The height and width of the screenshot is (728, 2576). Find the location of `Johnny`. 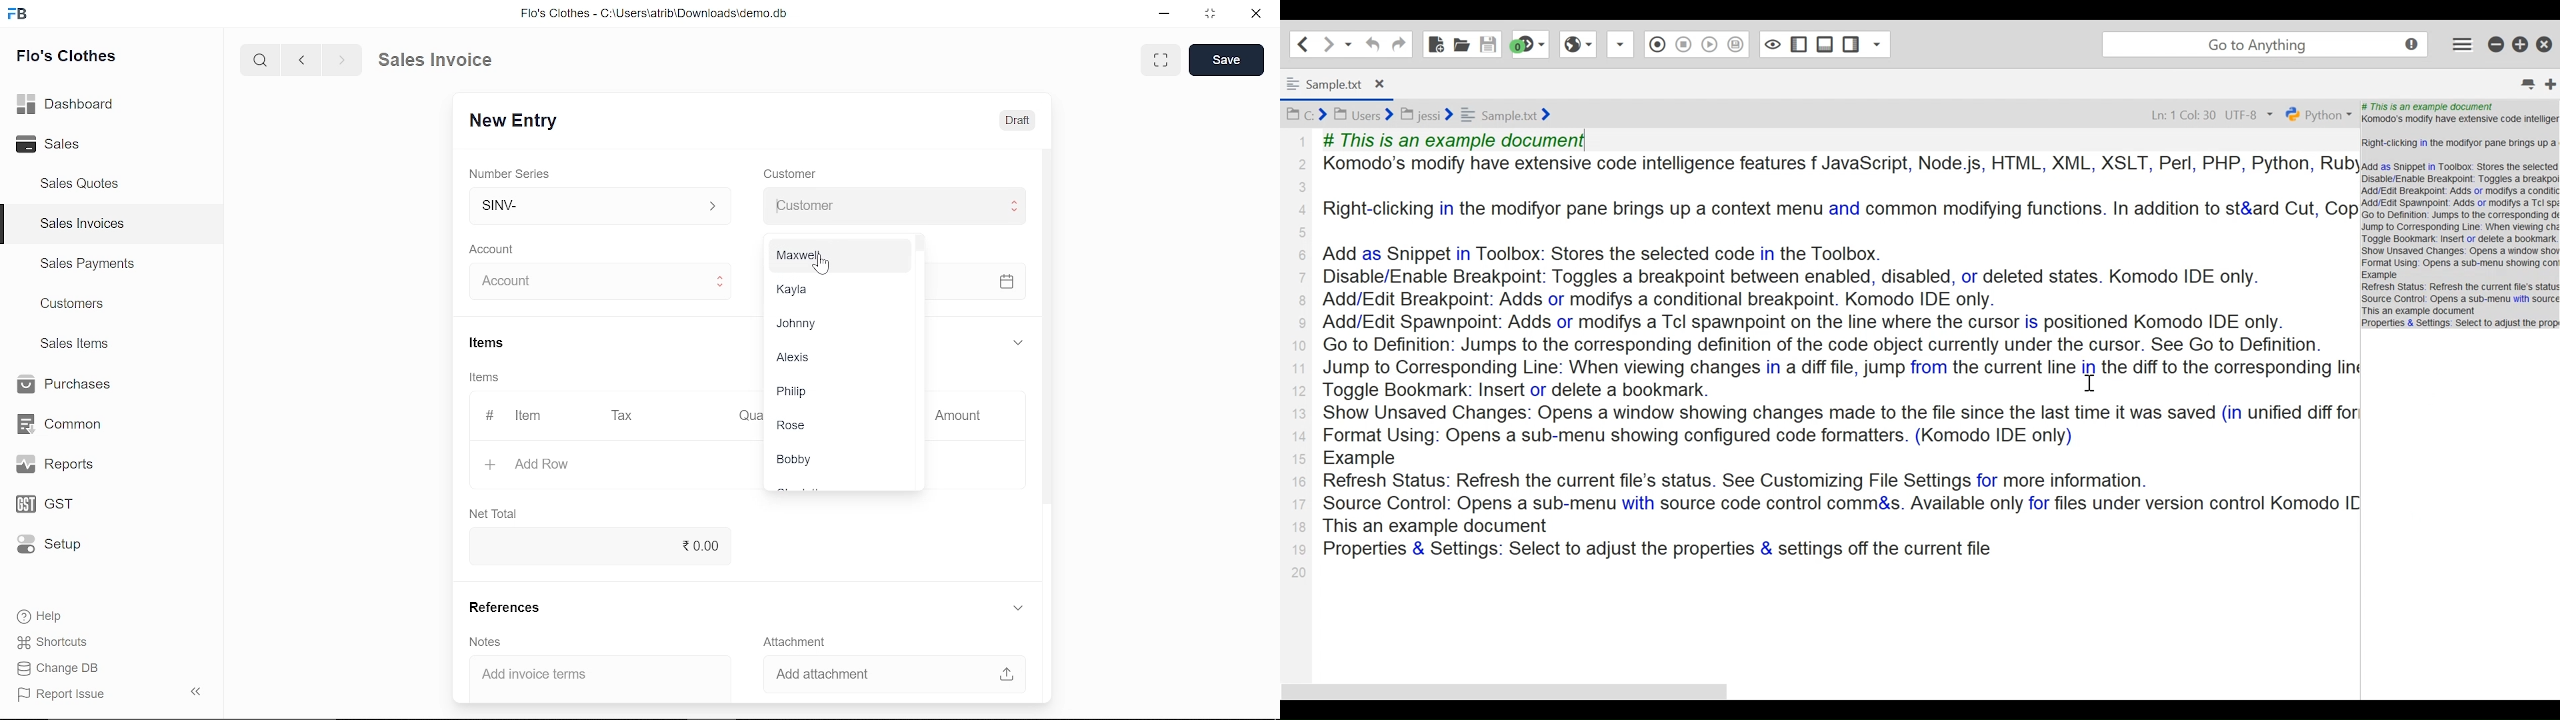

Johnny is located at coordinates (839, 328).